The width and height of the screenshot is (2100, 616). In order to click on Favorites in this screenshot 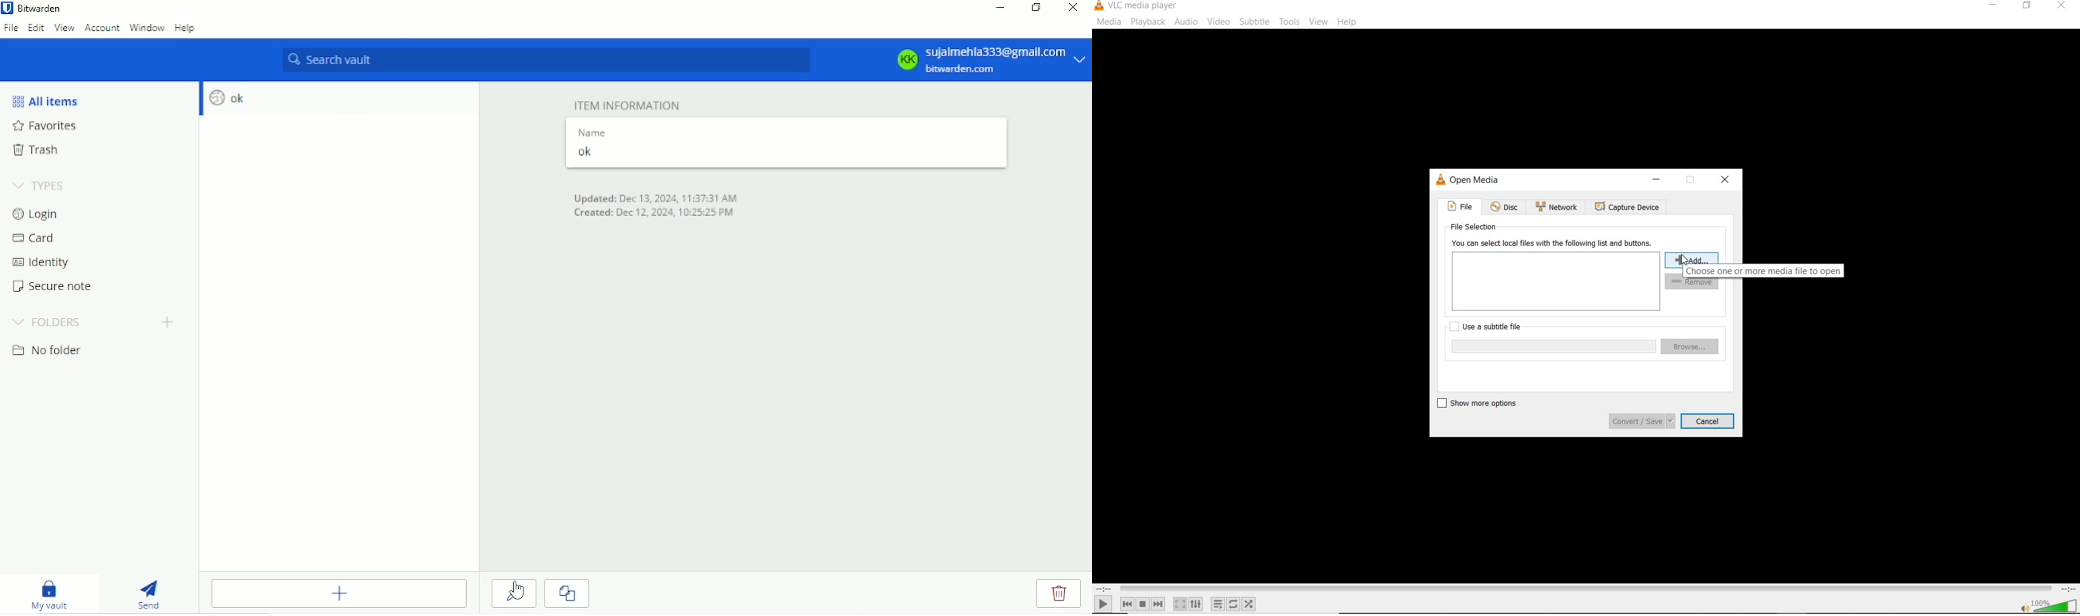, I will do `click(56, 126)`.